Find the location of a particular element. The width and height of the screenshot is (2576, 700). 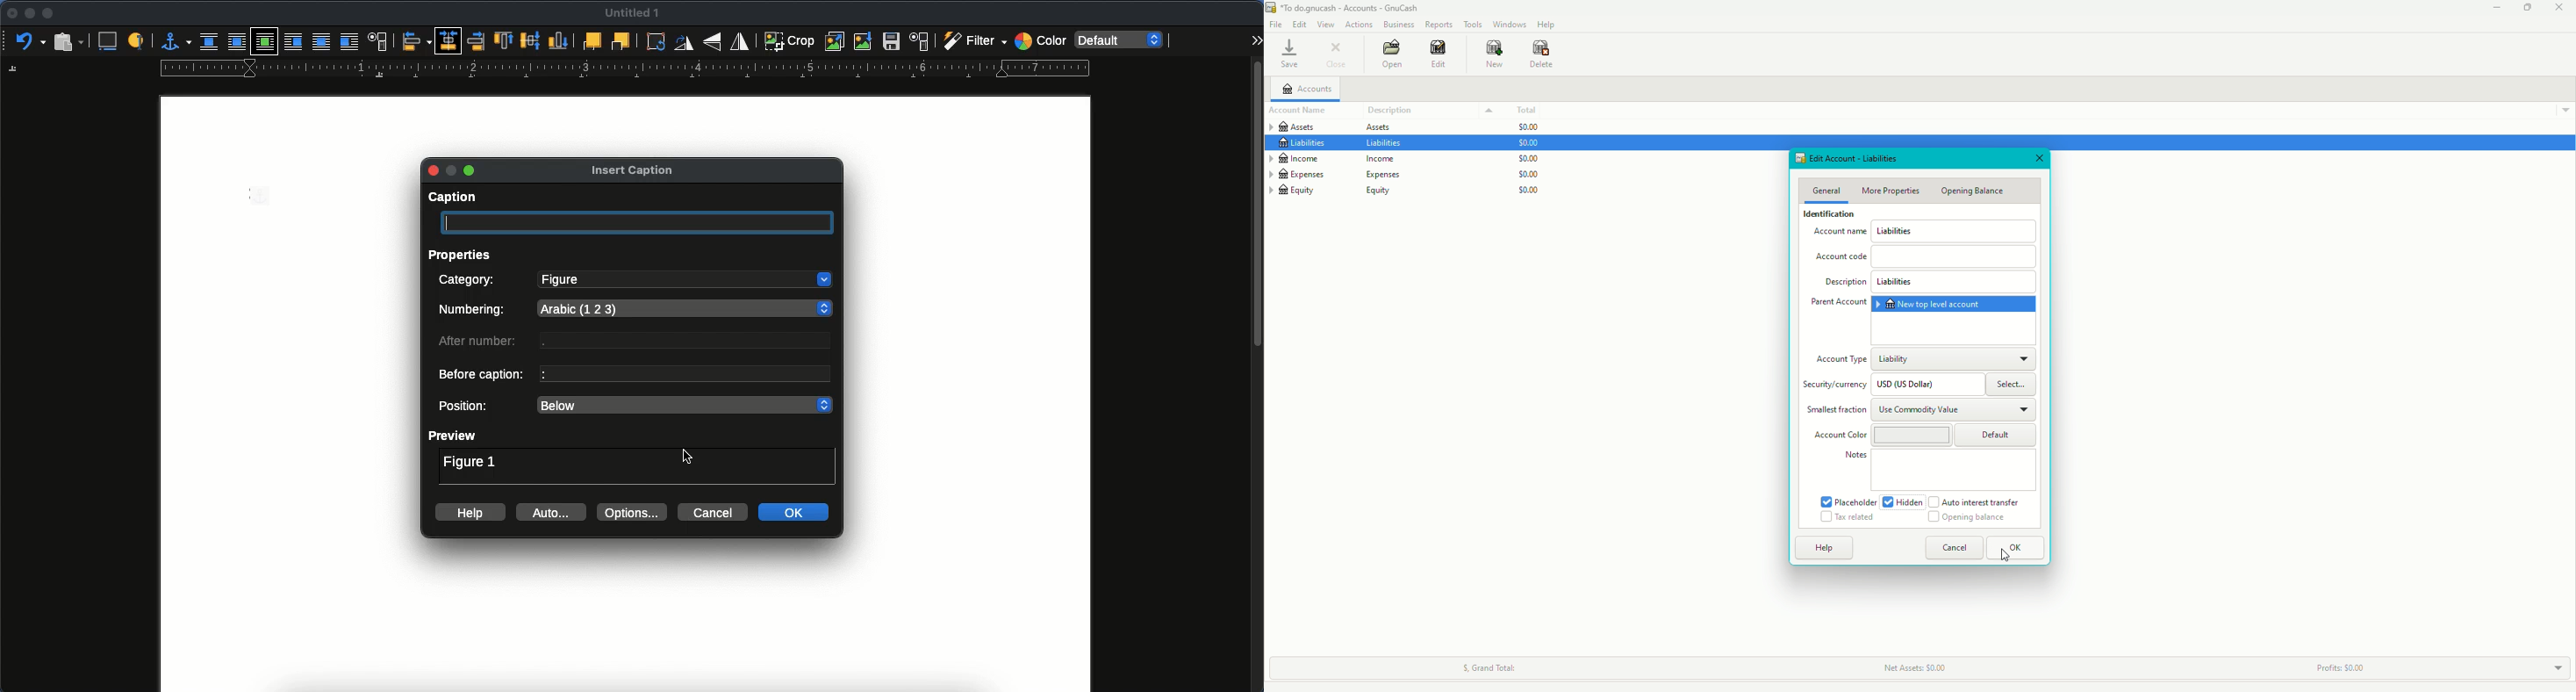

centered is located at coordinates (448, 40).